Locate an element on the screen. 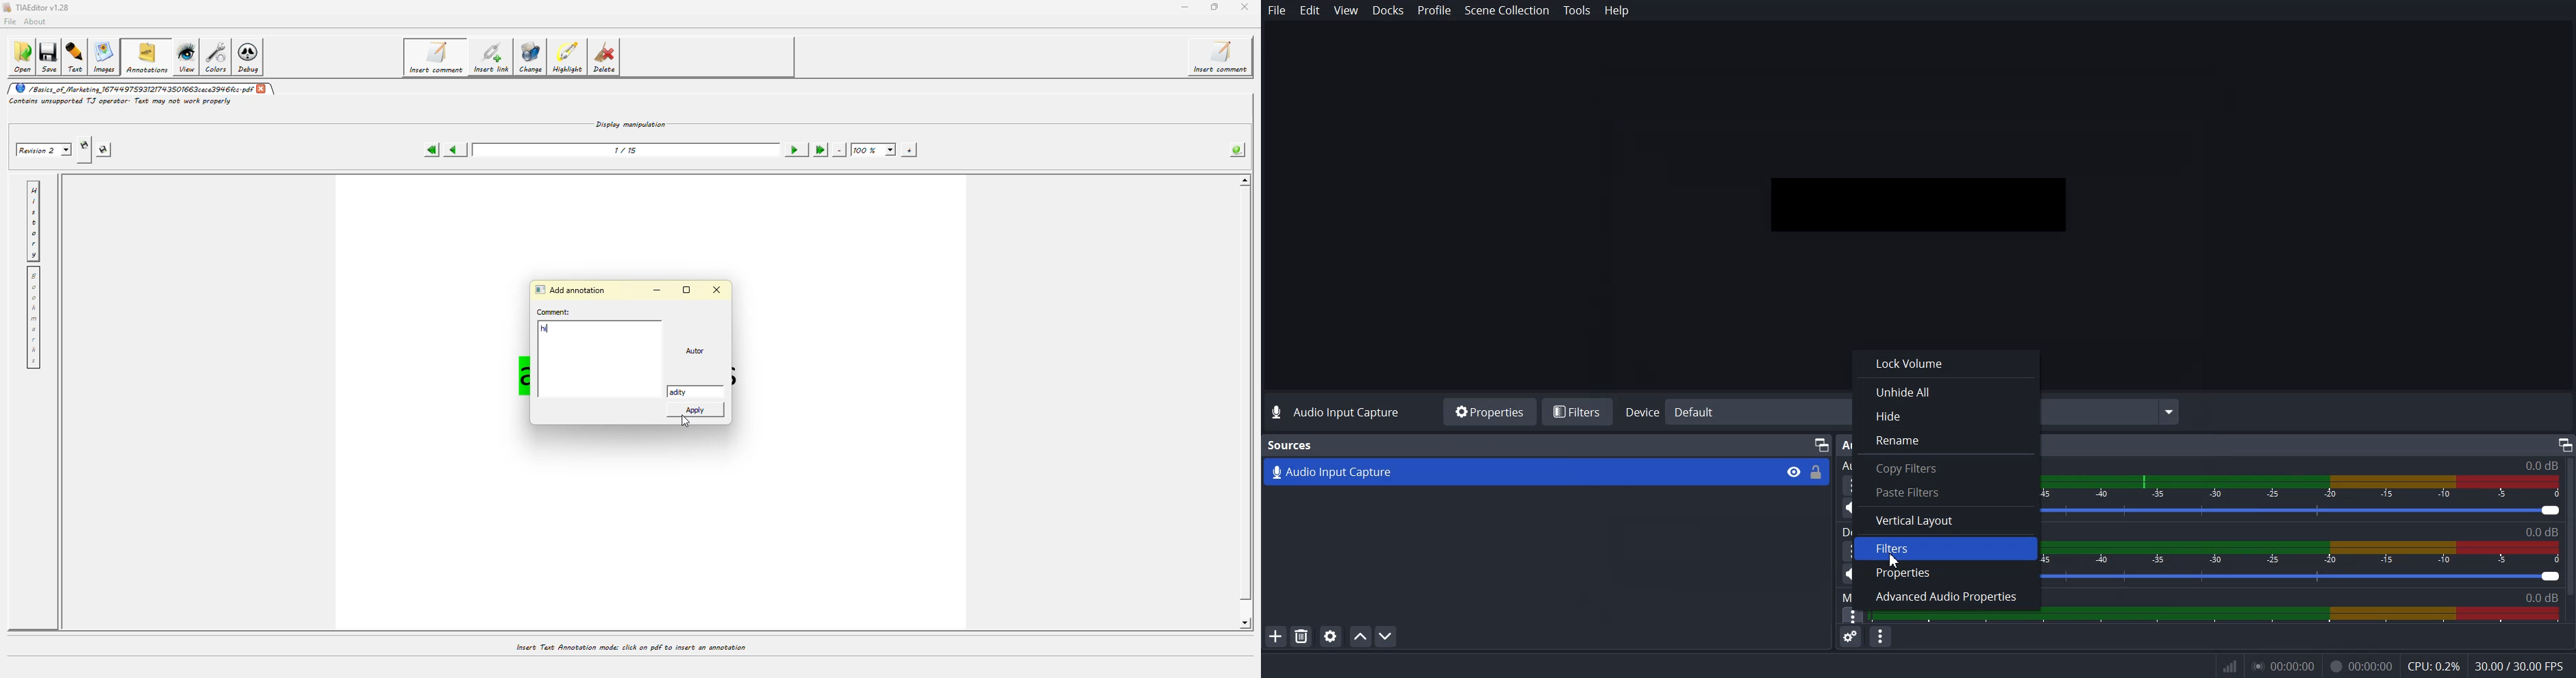 The width and height of the screenshot is (2576, 700). 0.00 is located at coordinates (2281, 666).